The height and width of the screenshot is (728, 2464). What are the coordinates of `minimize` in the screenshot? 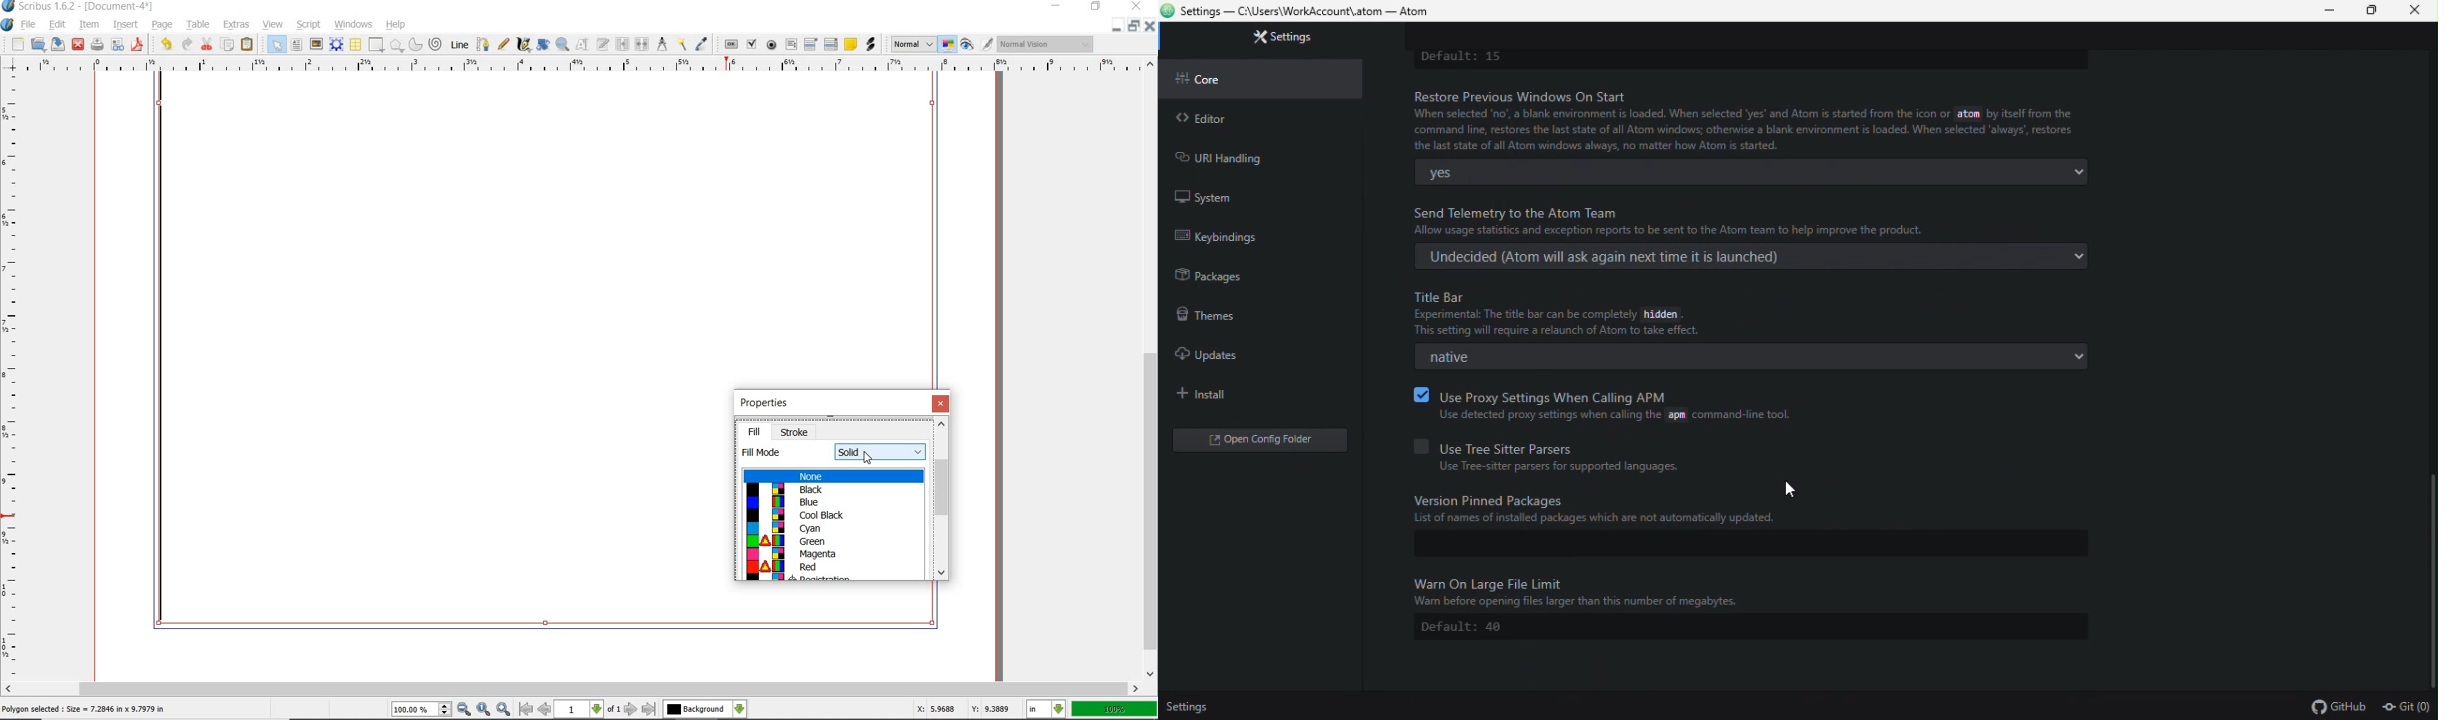 It's located at (1057, 6).